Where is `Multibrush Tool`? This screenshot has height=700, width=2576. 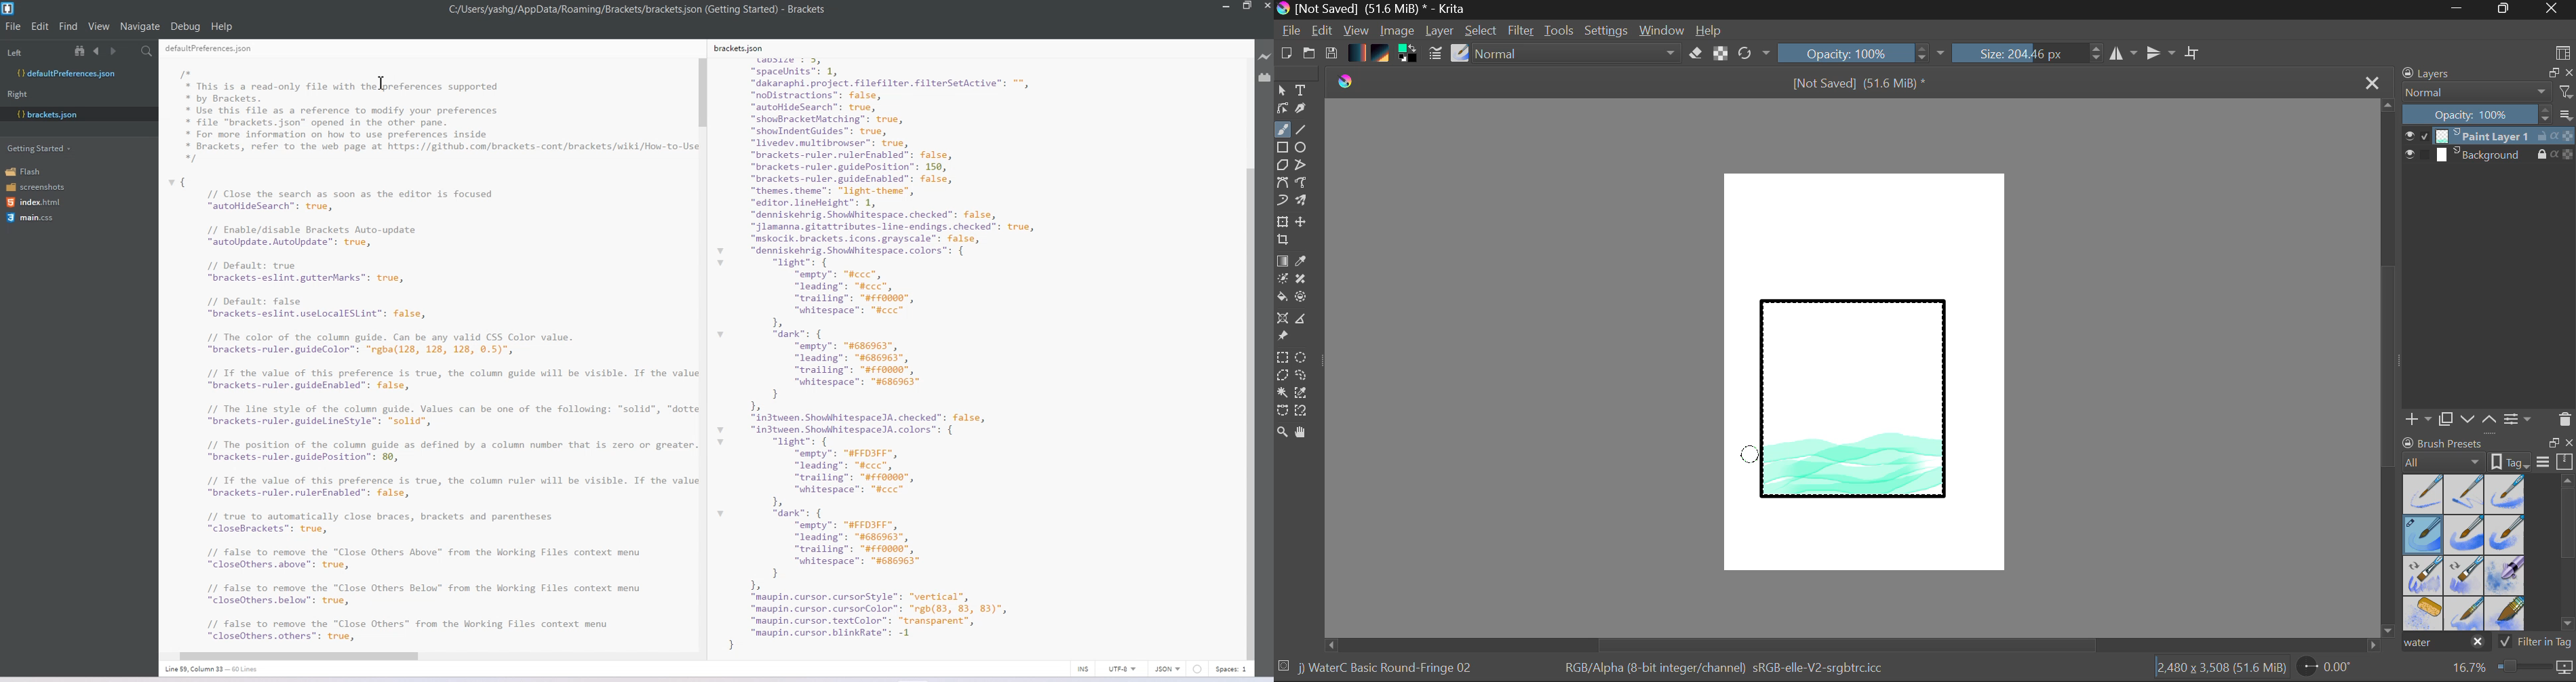
Multibrush Tool is located at coordinates (1302, 202).